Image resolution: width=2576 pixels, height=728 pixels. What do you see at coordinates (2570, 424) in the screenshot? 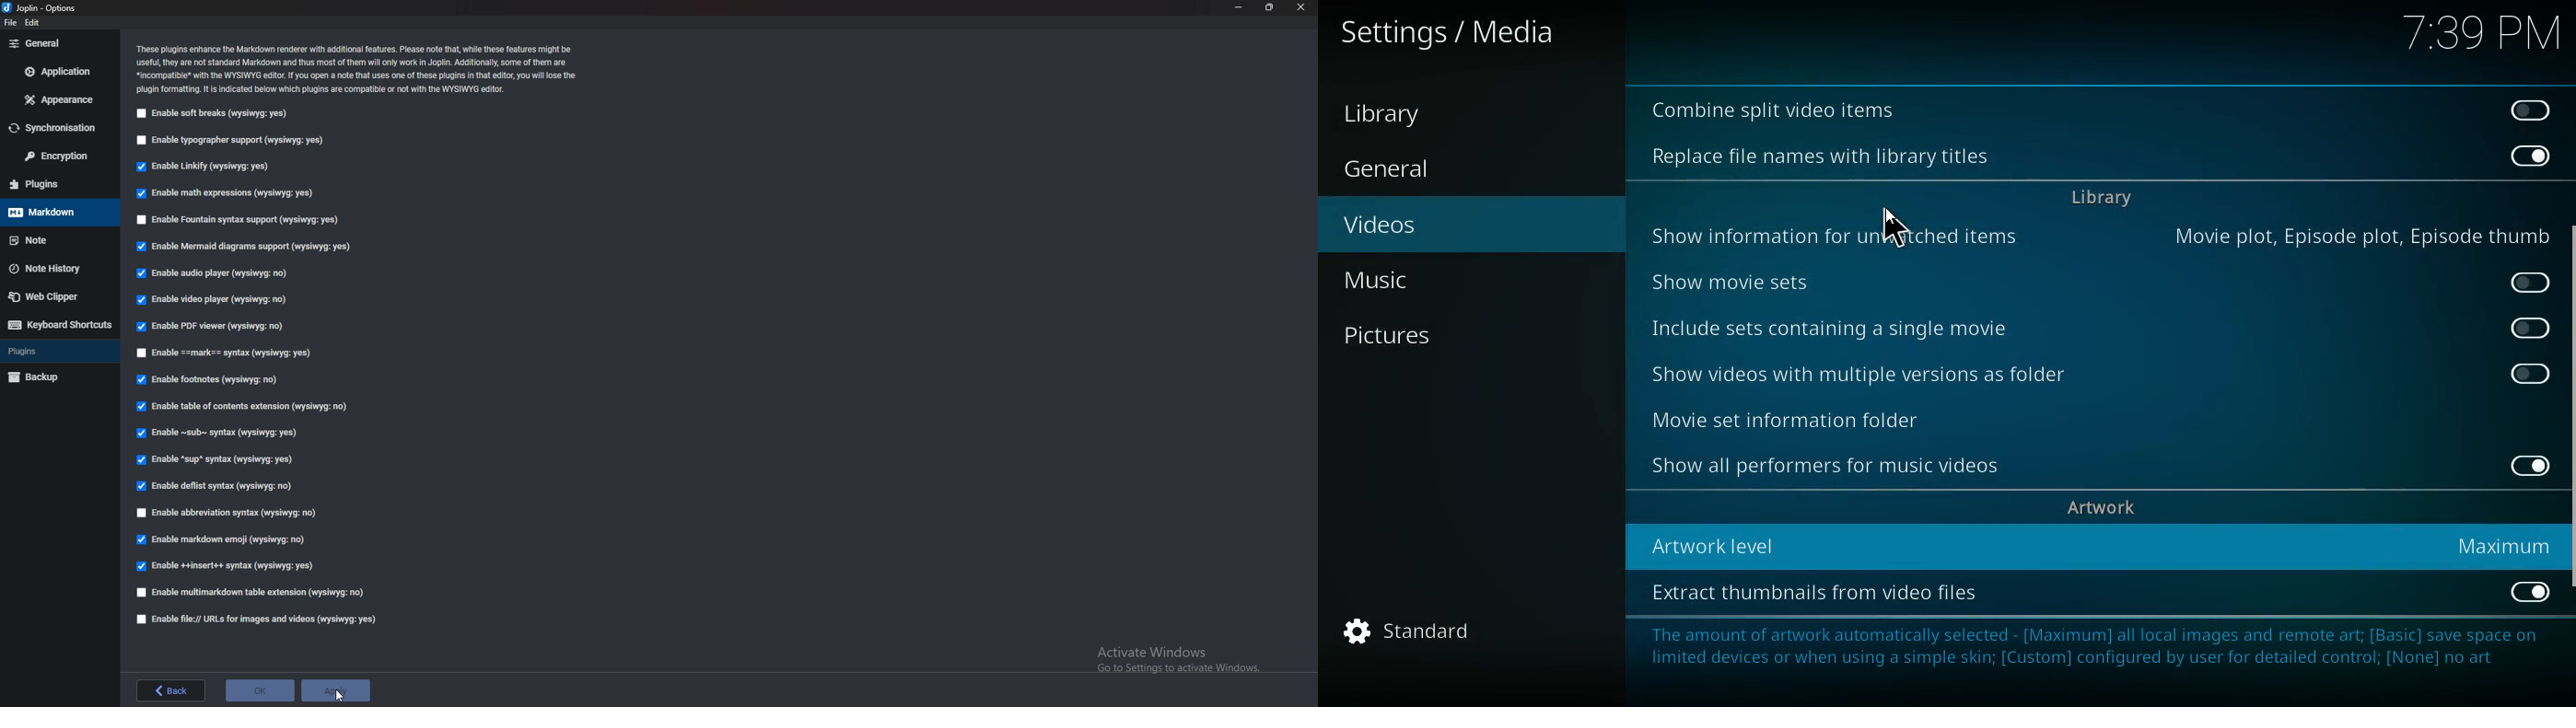
I see `scroll bar` at bounding box center [2570, 424].